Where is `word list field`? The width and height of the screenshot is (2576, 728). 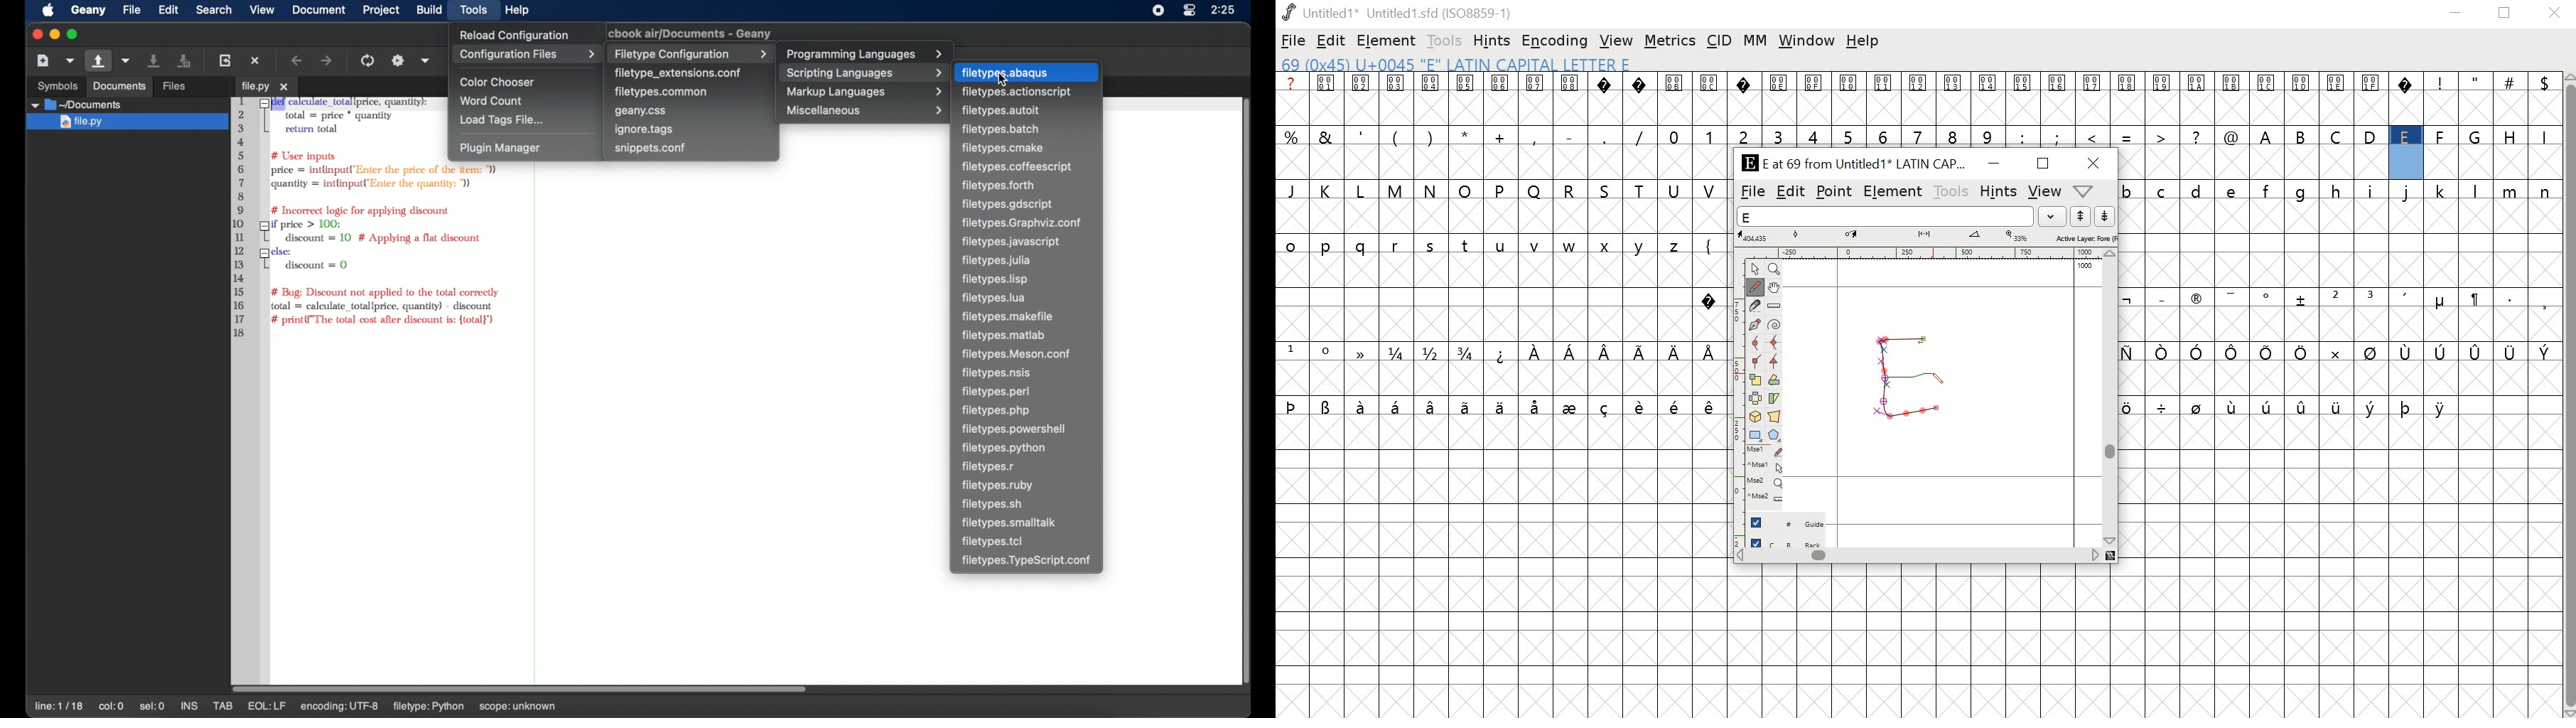
word list field is located at coordinates (1885, 216).